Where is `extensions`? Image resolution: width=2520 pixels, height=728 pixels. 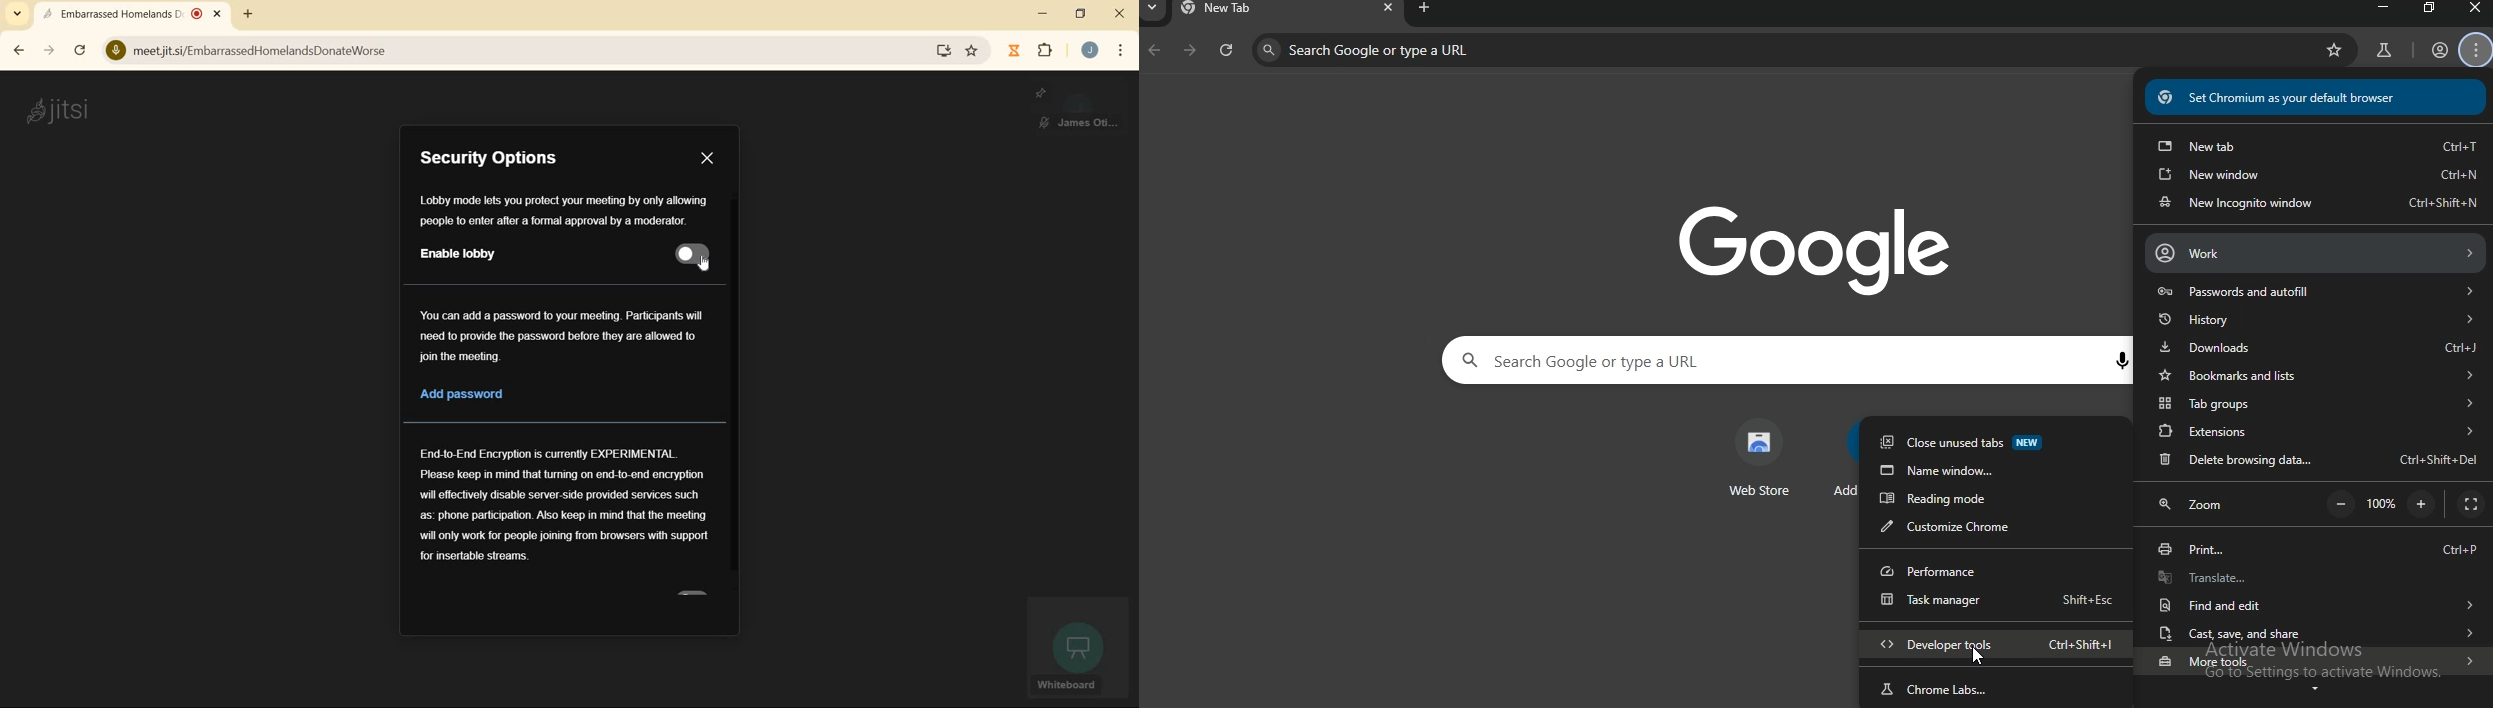
extensions is located at coordinates (2315, 428).